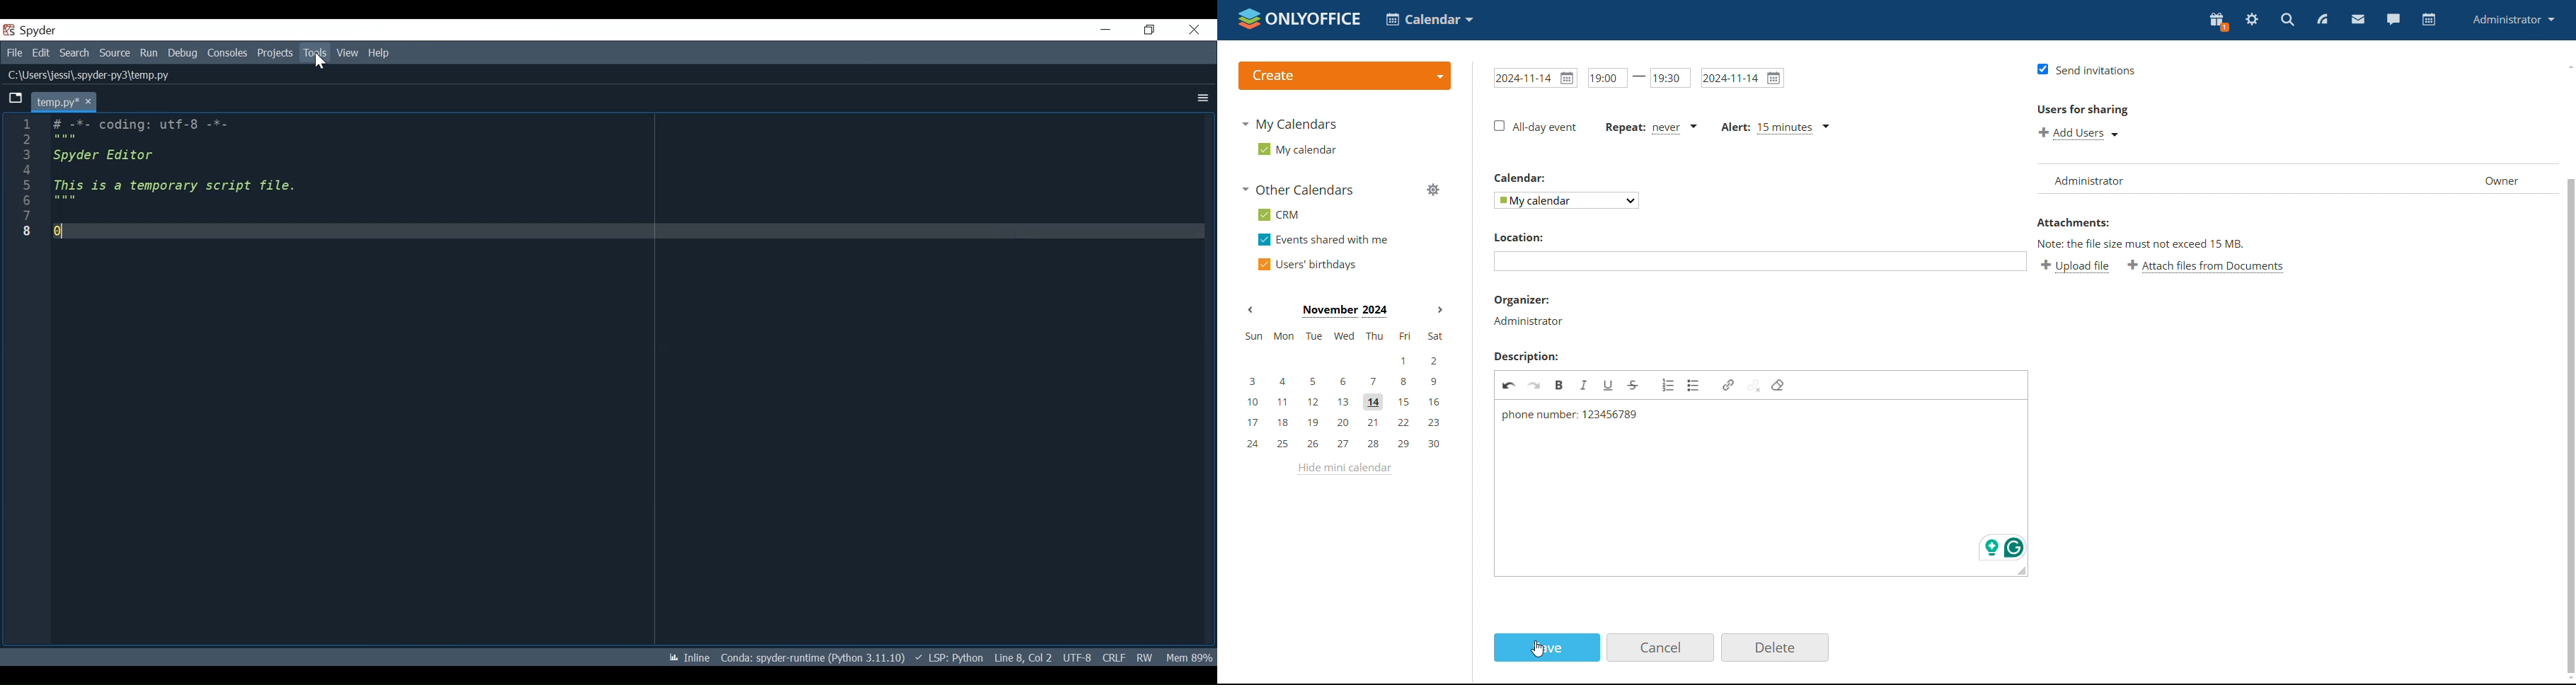 The height and width of the screenshot is (700, 2576). What do you see at coordinates (1570, 415) in the screenshot?
I see `text` at bounding box center [1570, 415].